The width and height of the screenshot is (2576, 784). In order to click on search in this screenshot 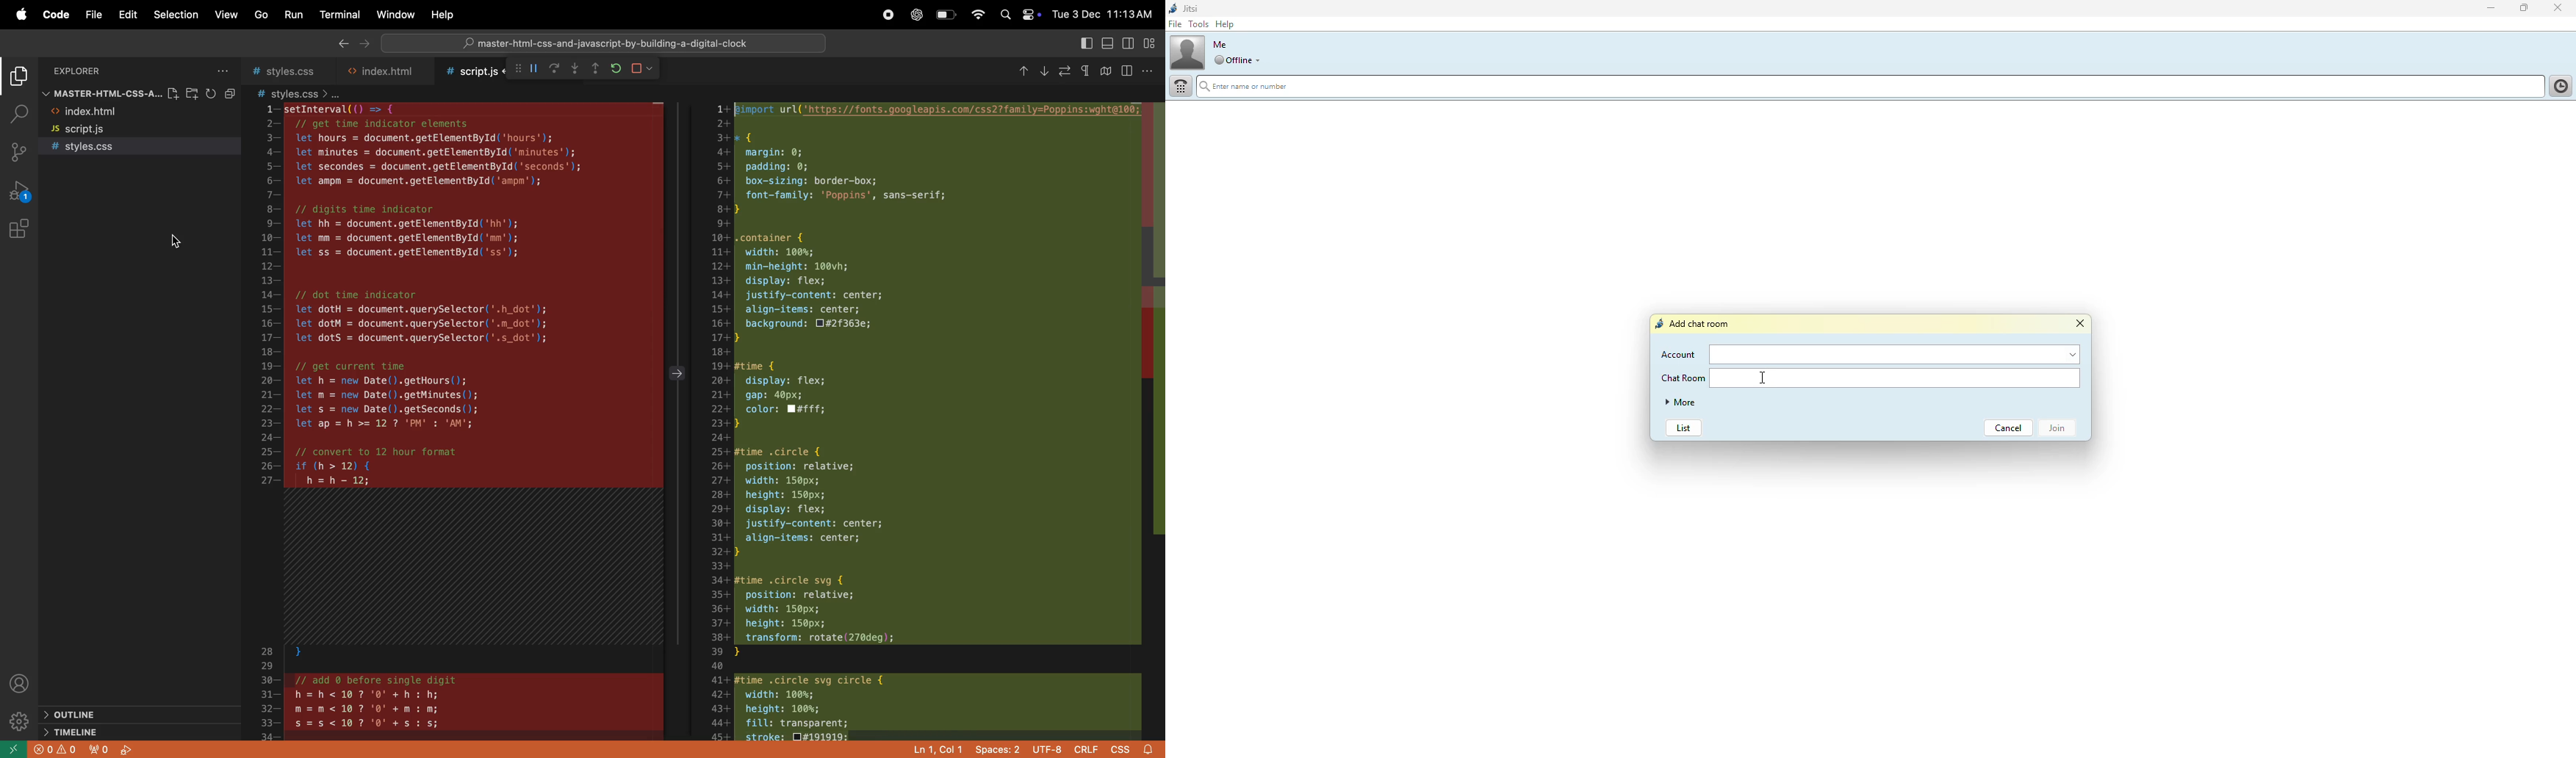, I will do `click(16, 114)`.